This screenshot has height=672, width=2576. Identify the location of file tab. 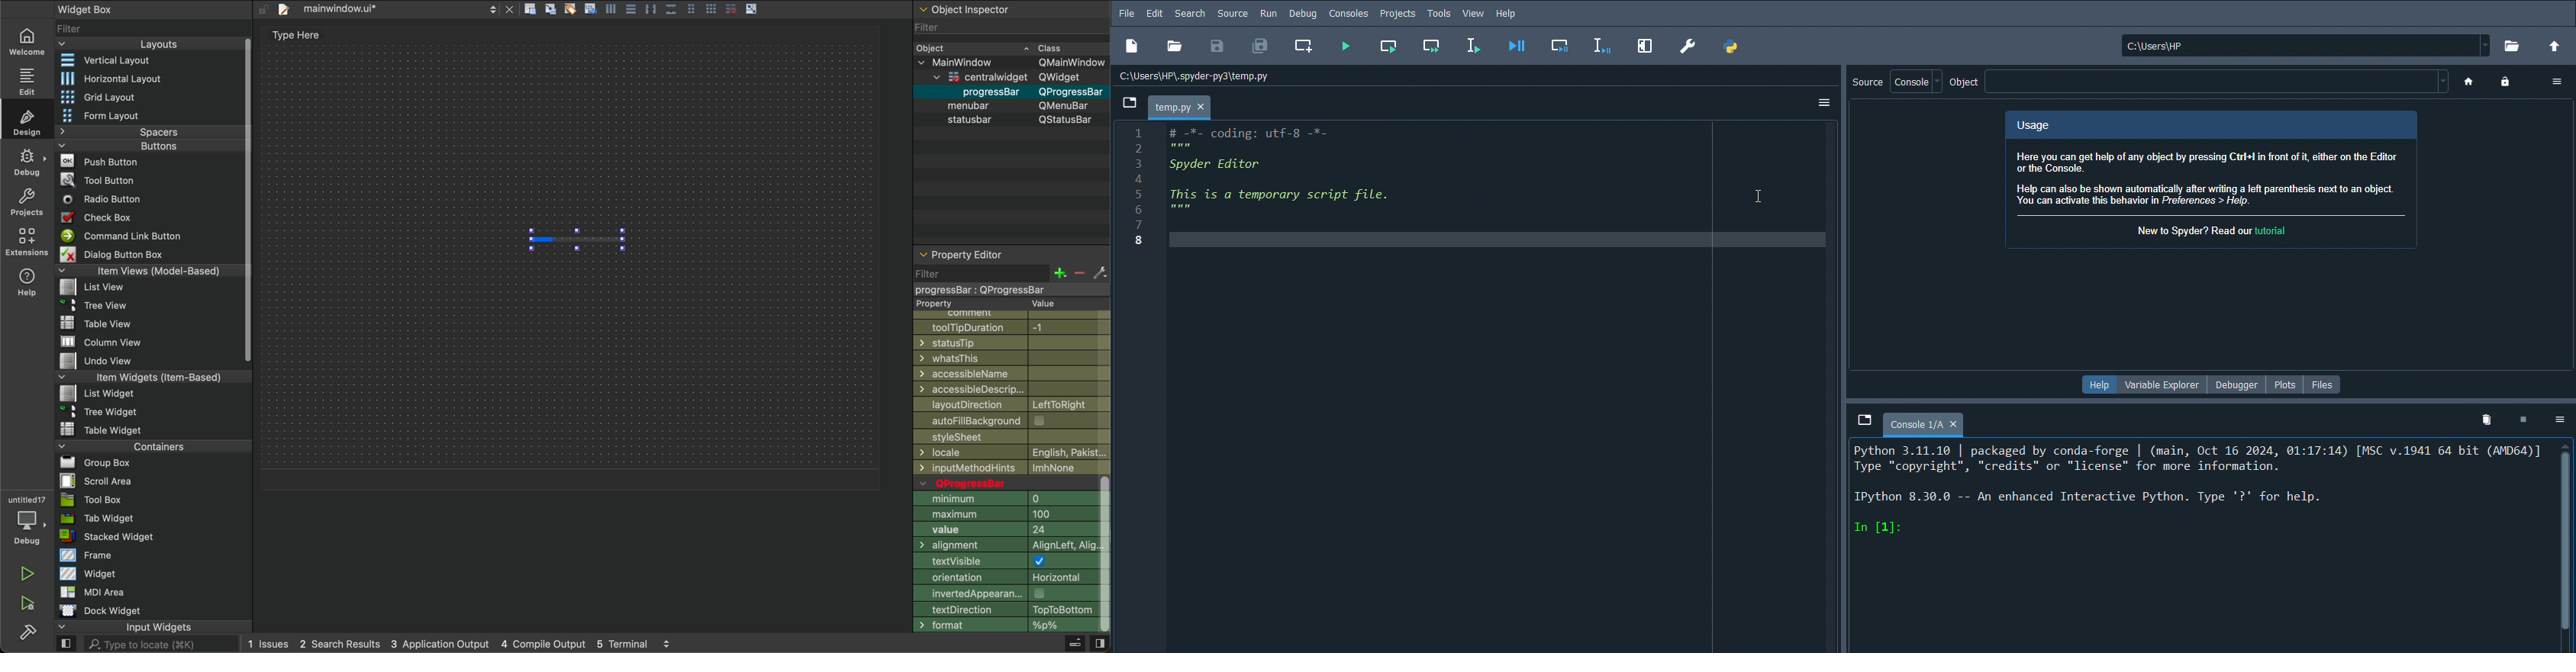
(395, 10).